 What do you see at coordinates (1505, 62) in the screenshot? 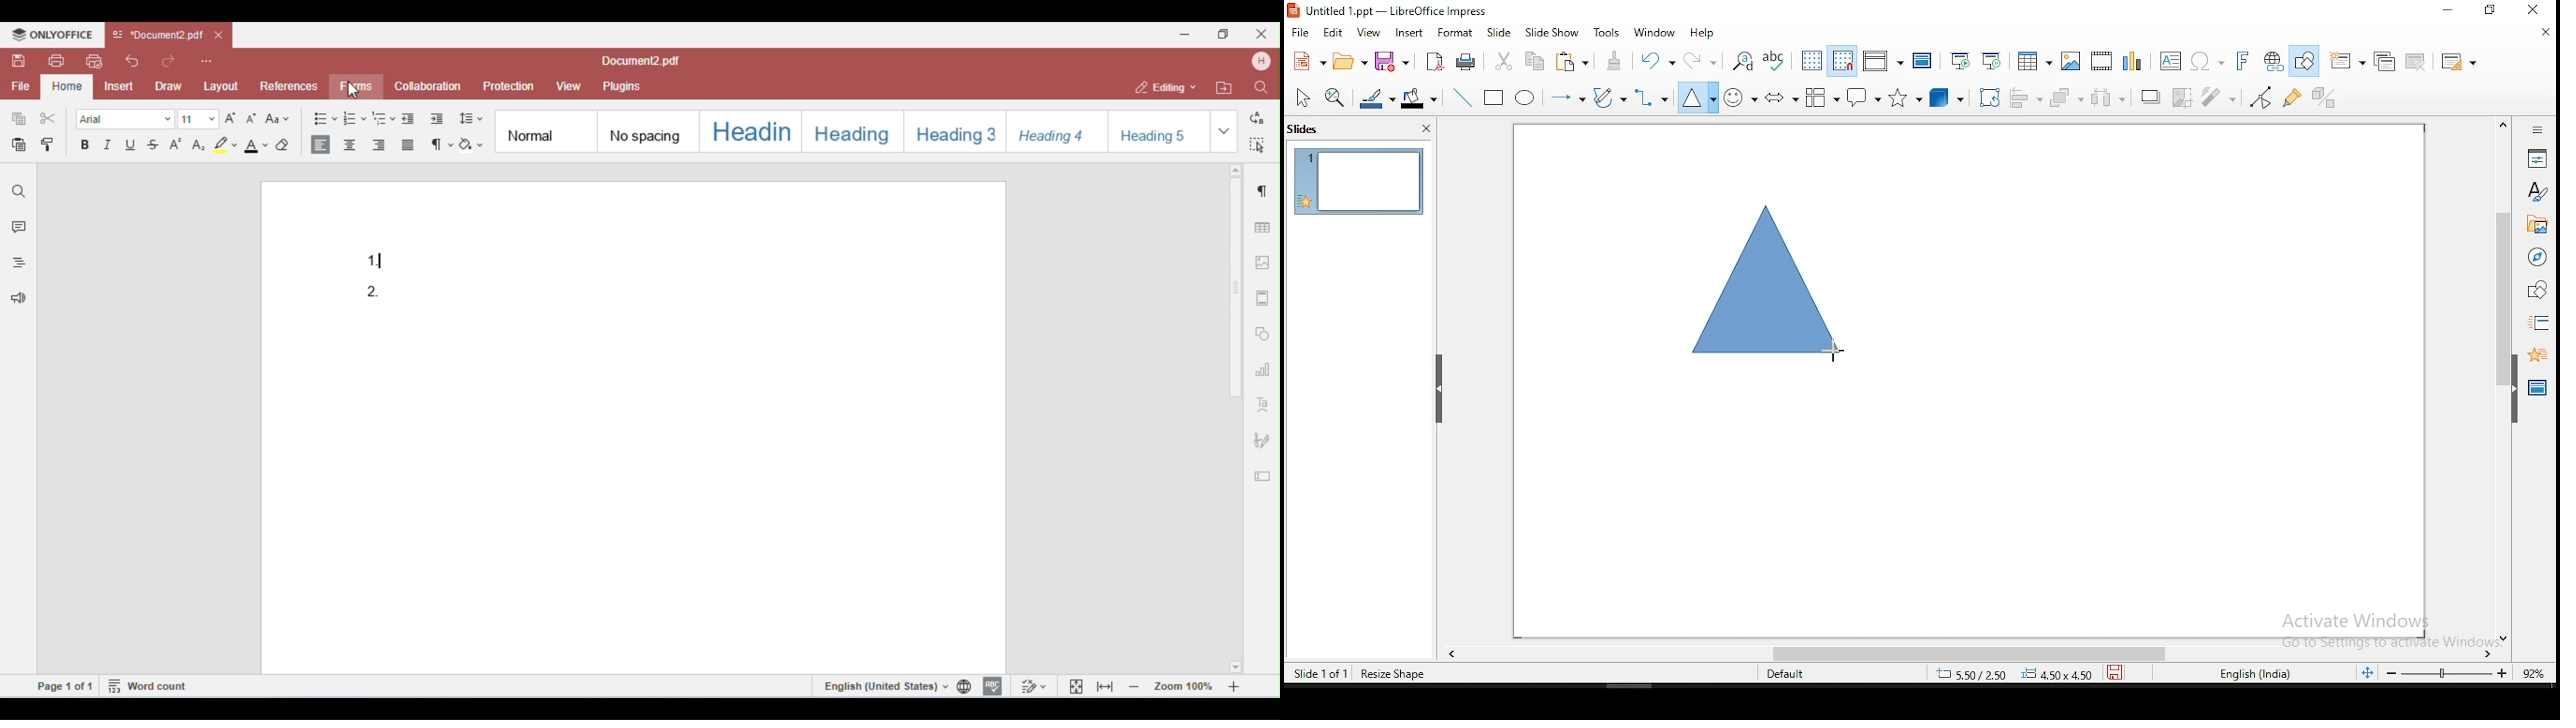
I see `cut` at bounding box center [1505, 62].